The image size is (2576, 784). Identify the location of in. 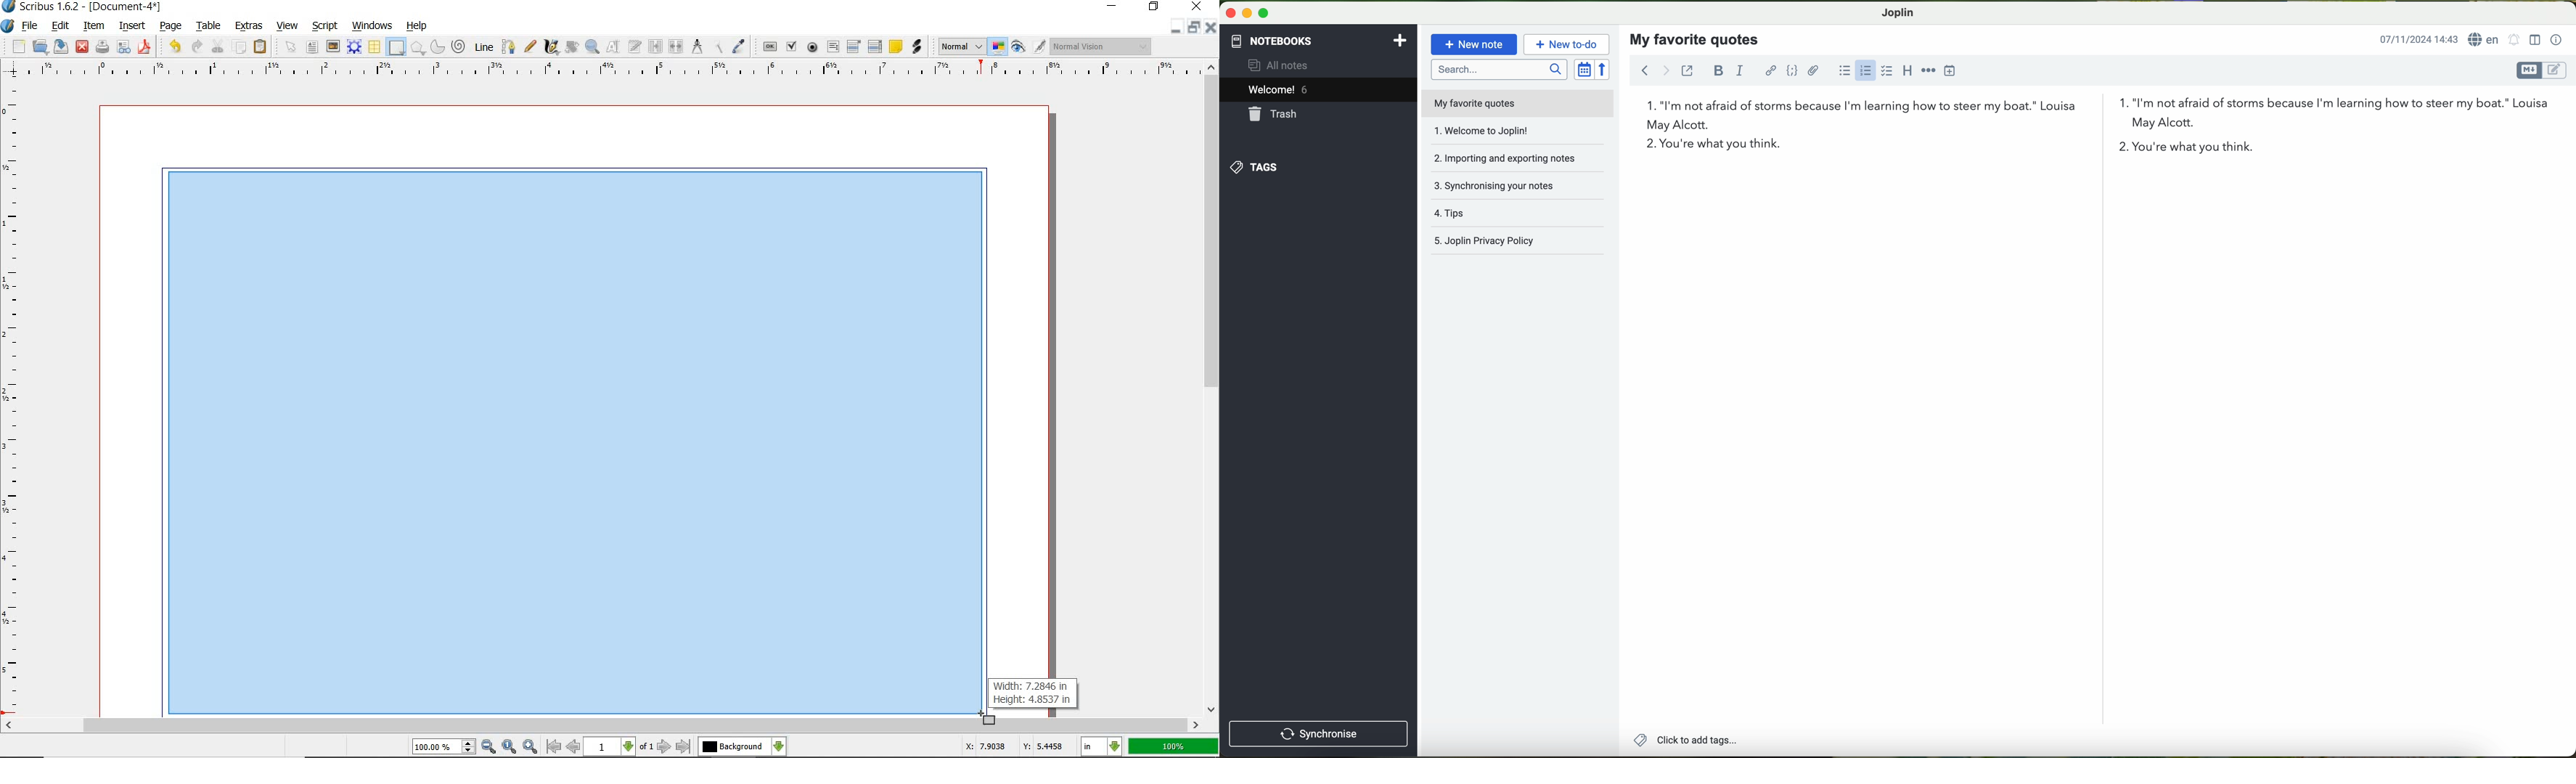
(1102, 746).